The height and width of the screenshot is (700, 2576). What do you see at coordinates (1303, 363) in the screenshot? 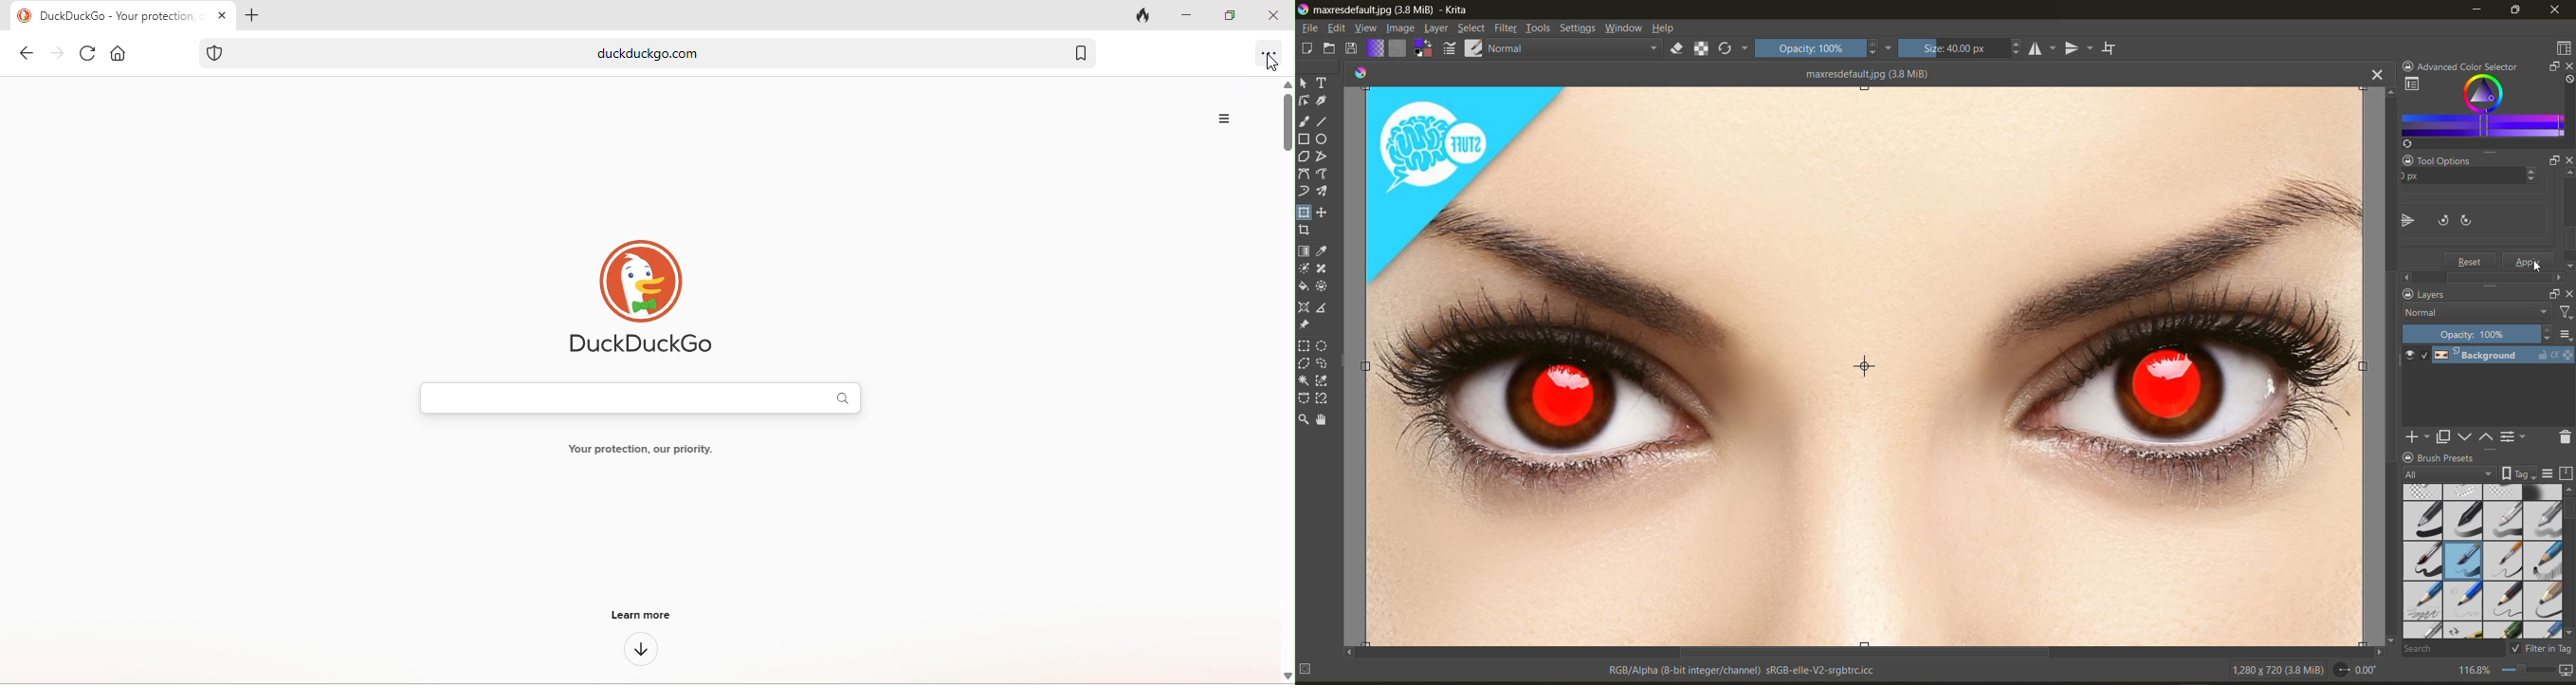
I see `tool` at bounding box center [1303, 363].